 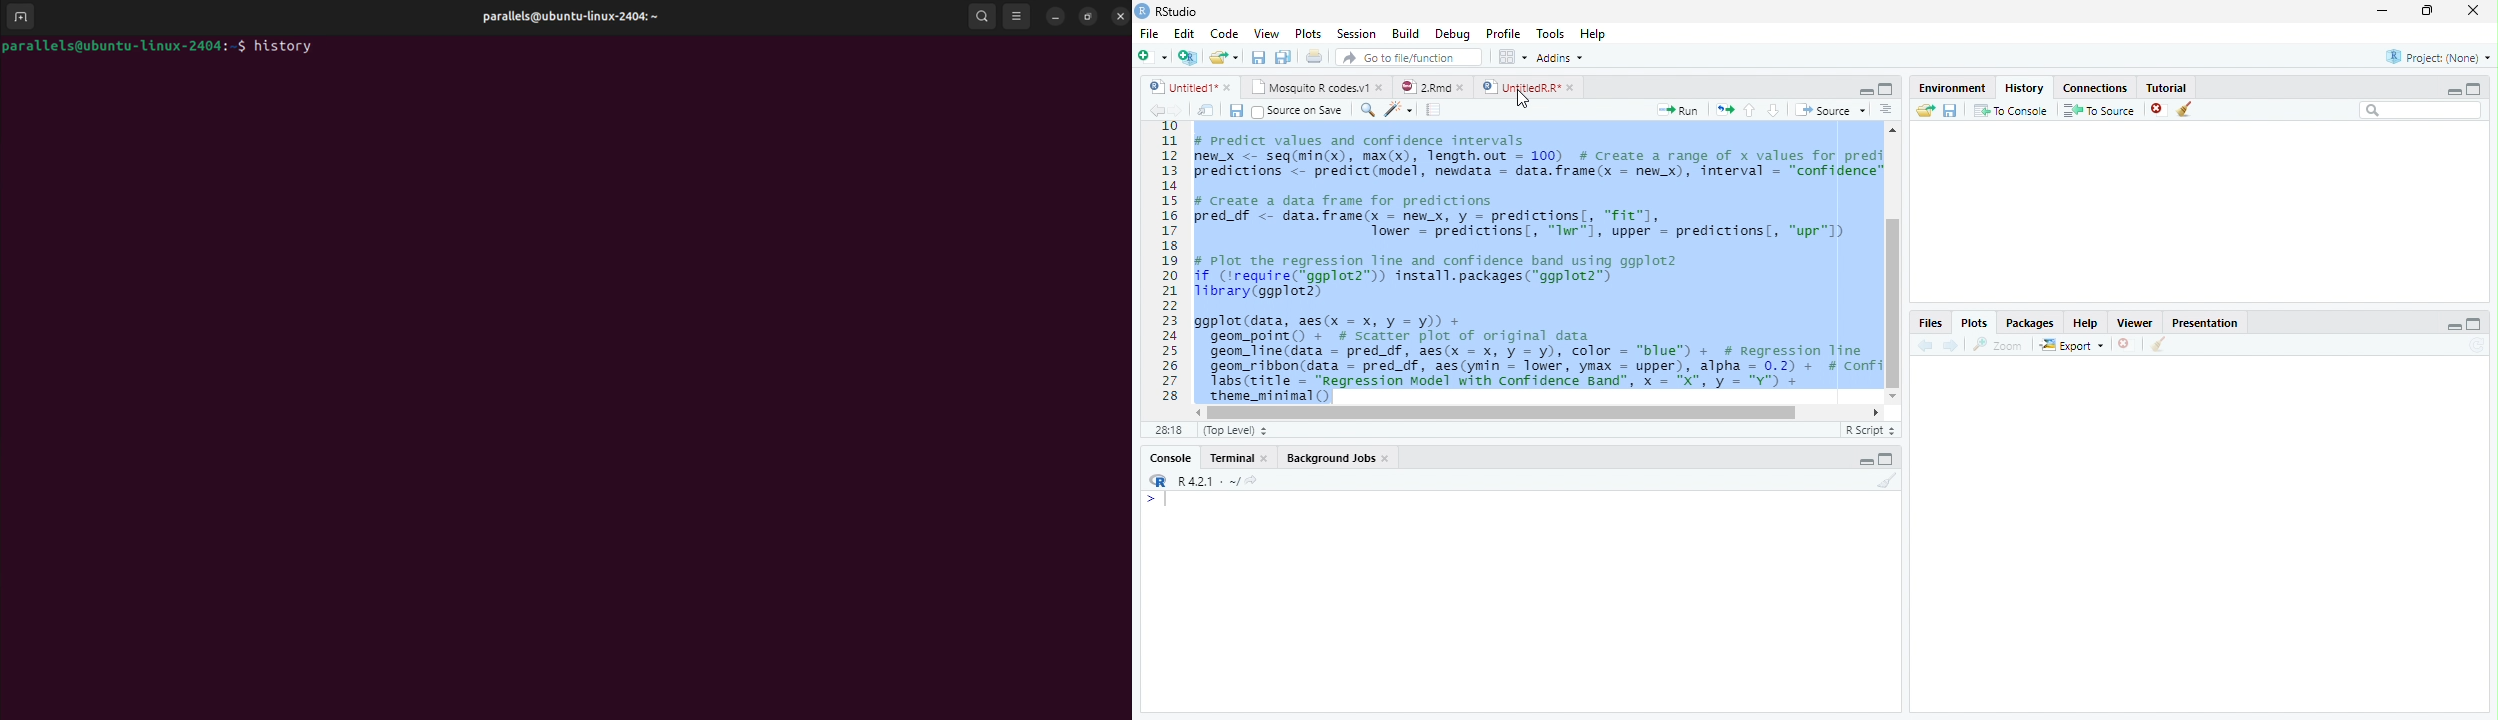 What do you see at coordinates (1234, 432) in the screenshot?
I see `Top level` at bounding box center [1234, 432].